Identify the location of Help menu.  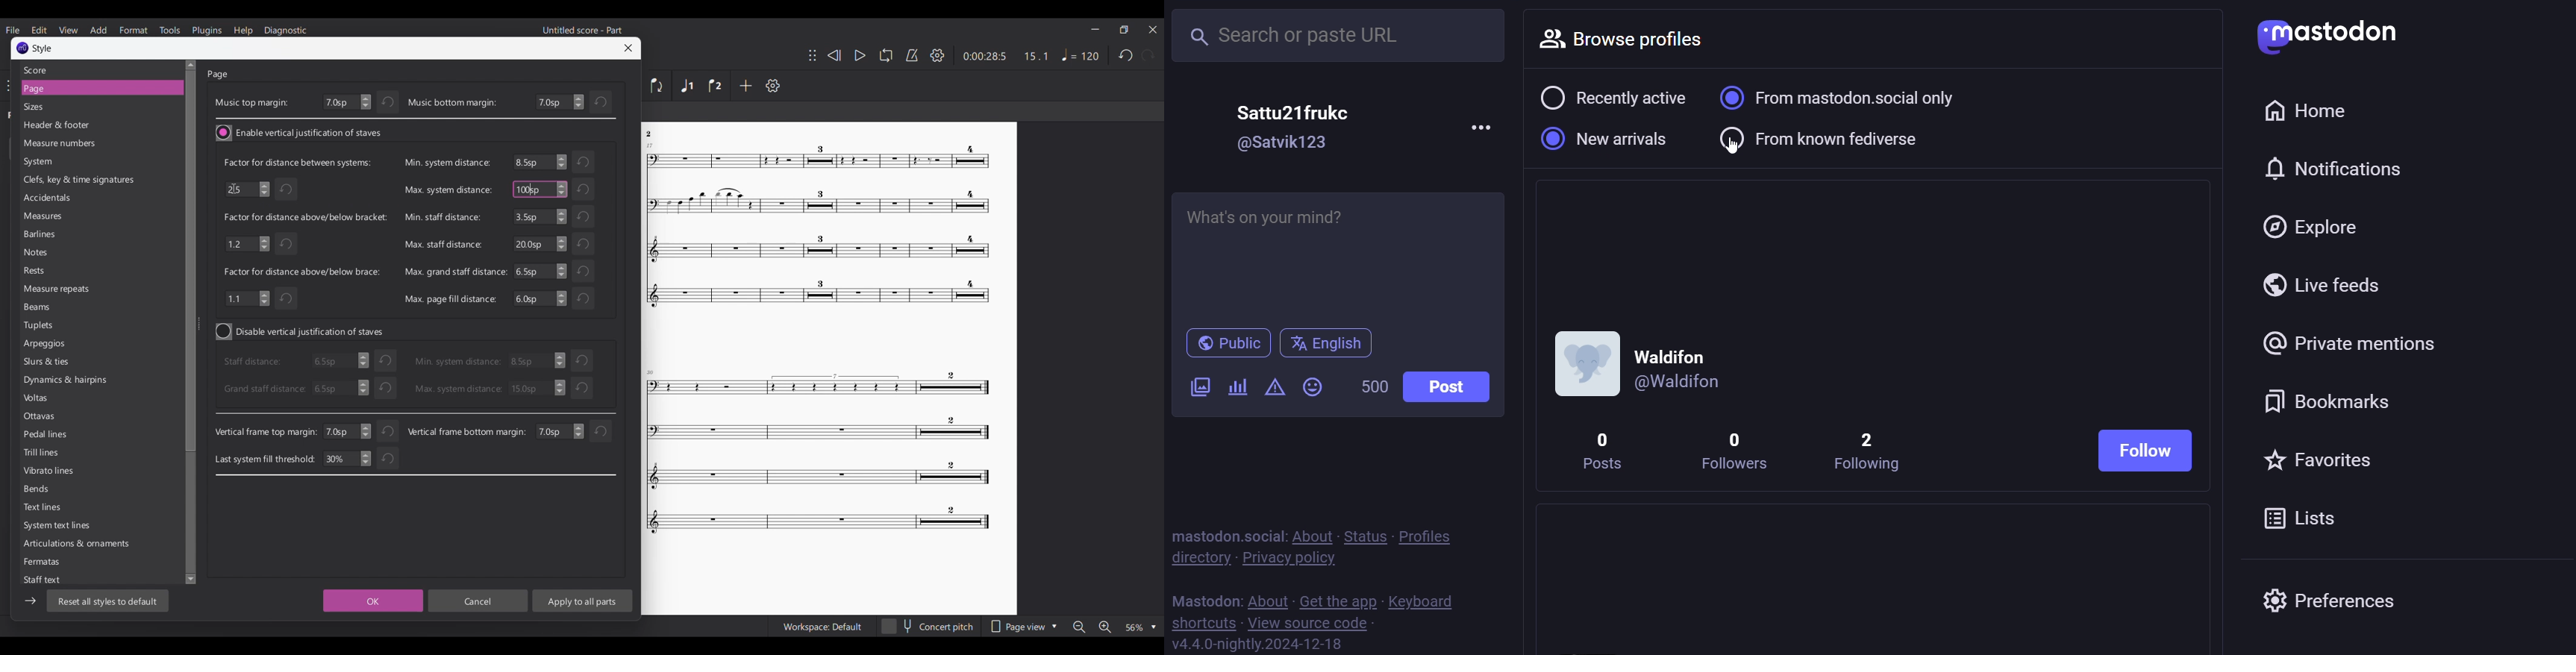
(243, 31).